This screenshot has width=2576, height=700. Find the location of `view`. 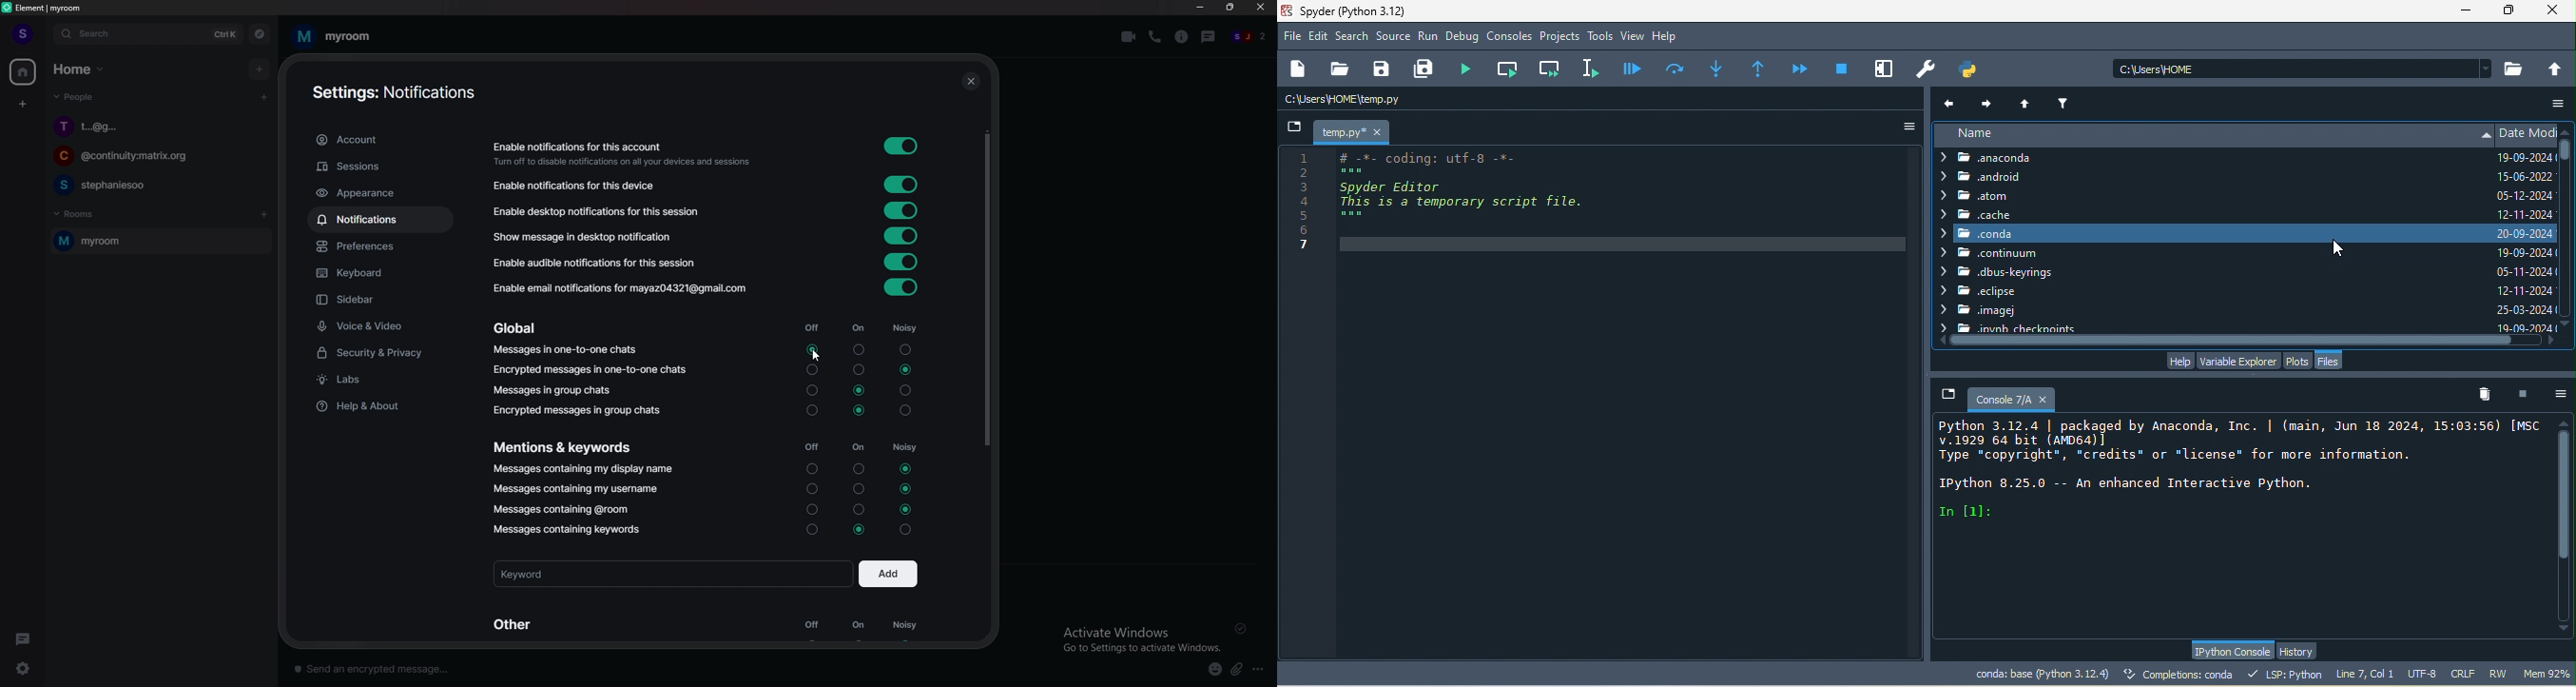

view is located at coordinates (1633, 36).